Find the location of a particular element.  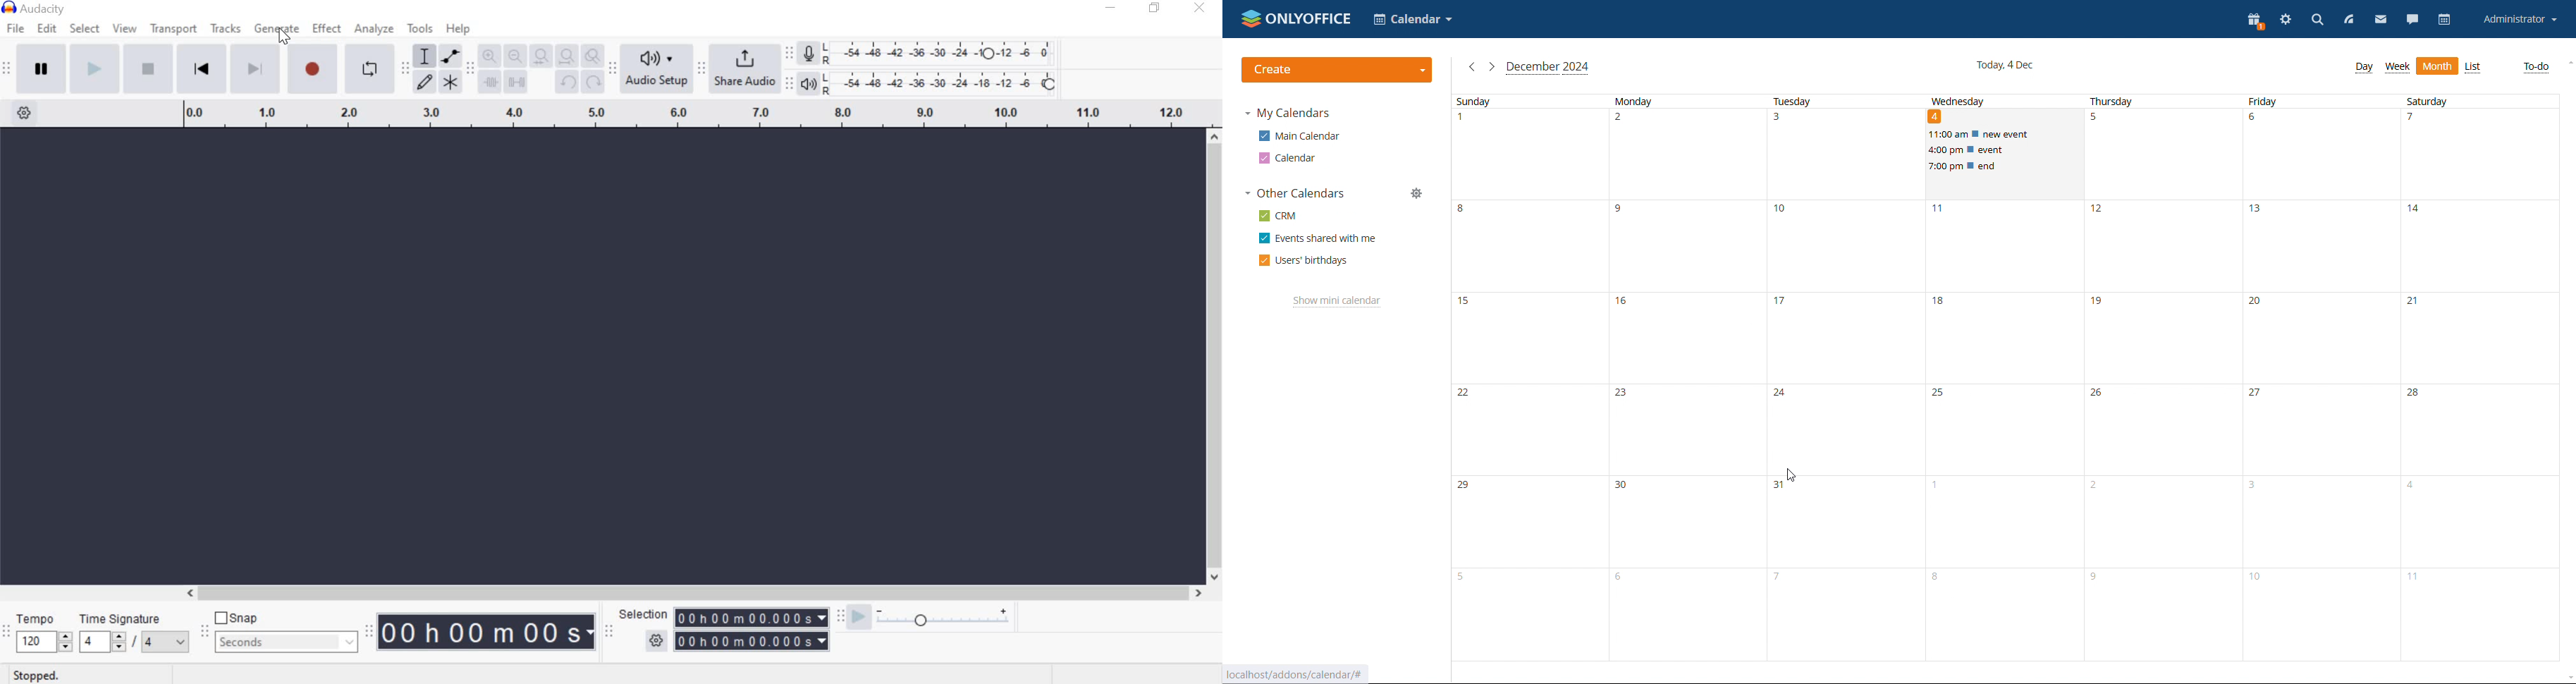

day view is located at coordinates (2364, 68).